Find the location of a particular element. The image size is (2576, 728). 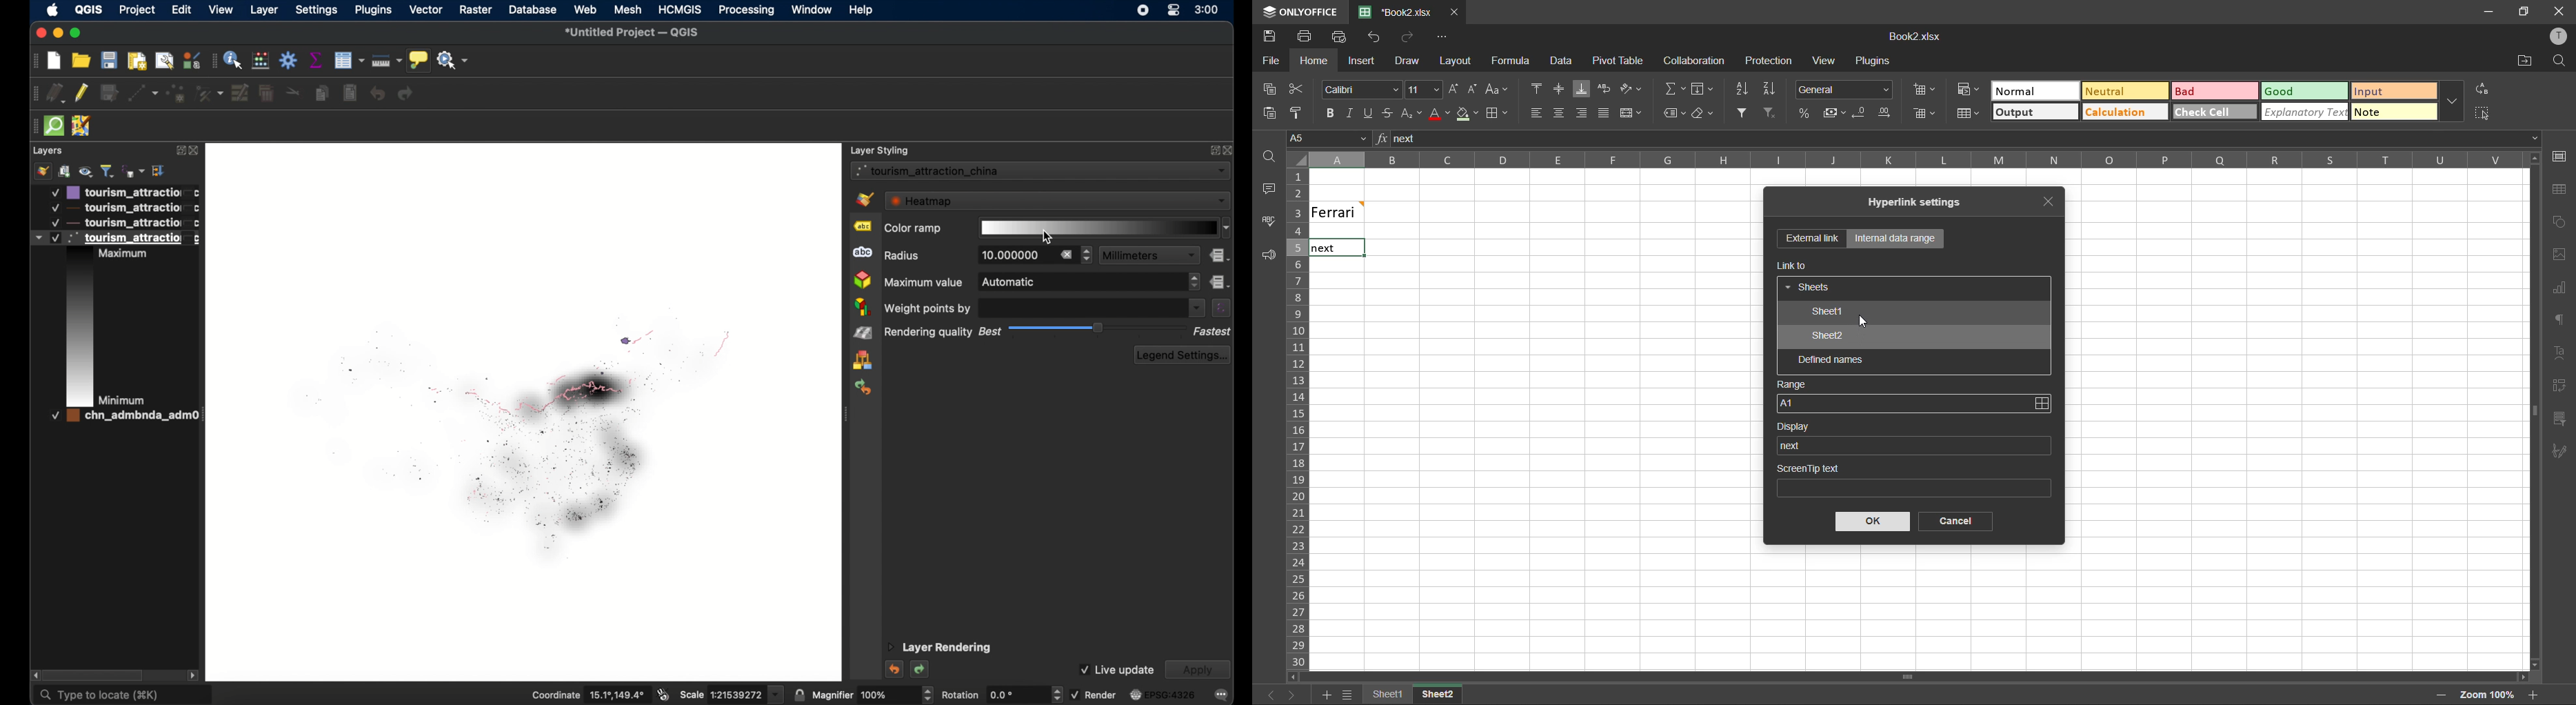

close is located at coordinates (196, 152).